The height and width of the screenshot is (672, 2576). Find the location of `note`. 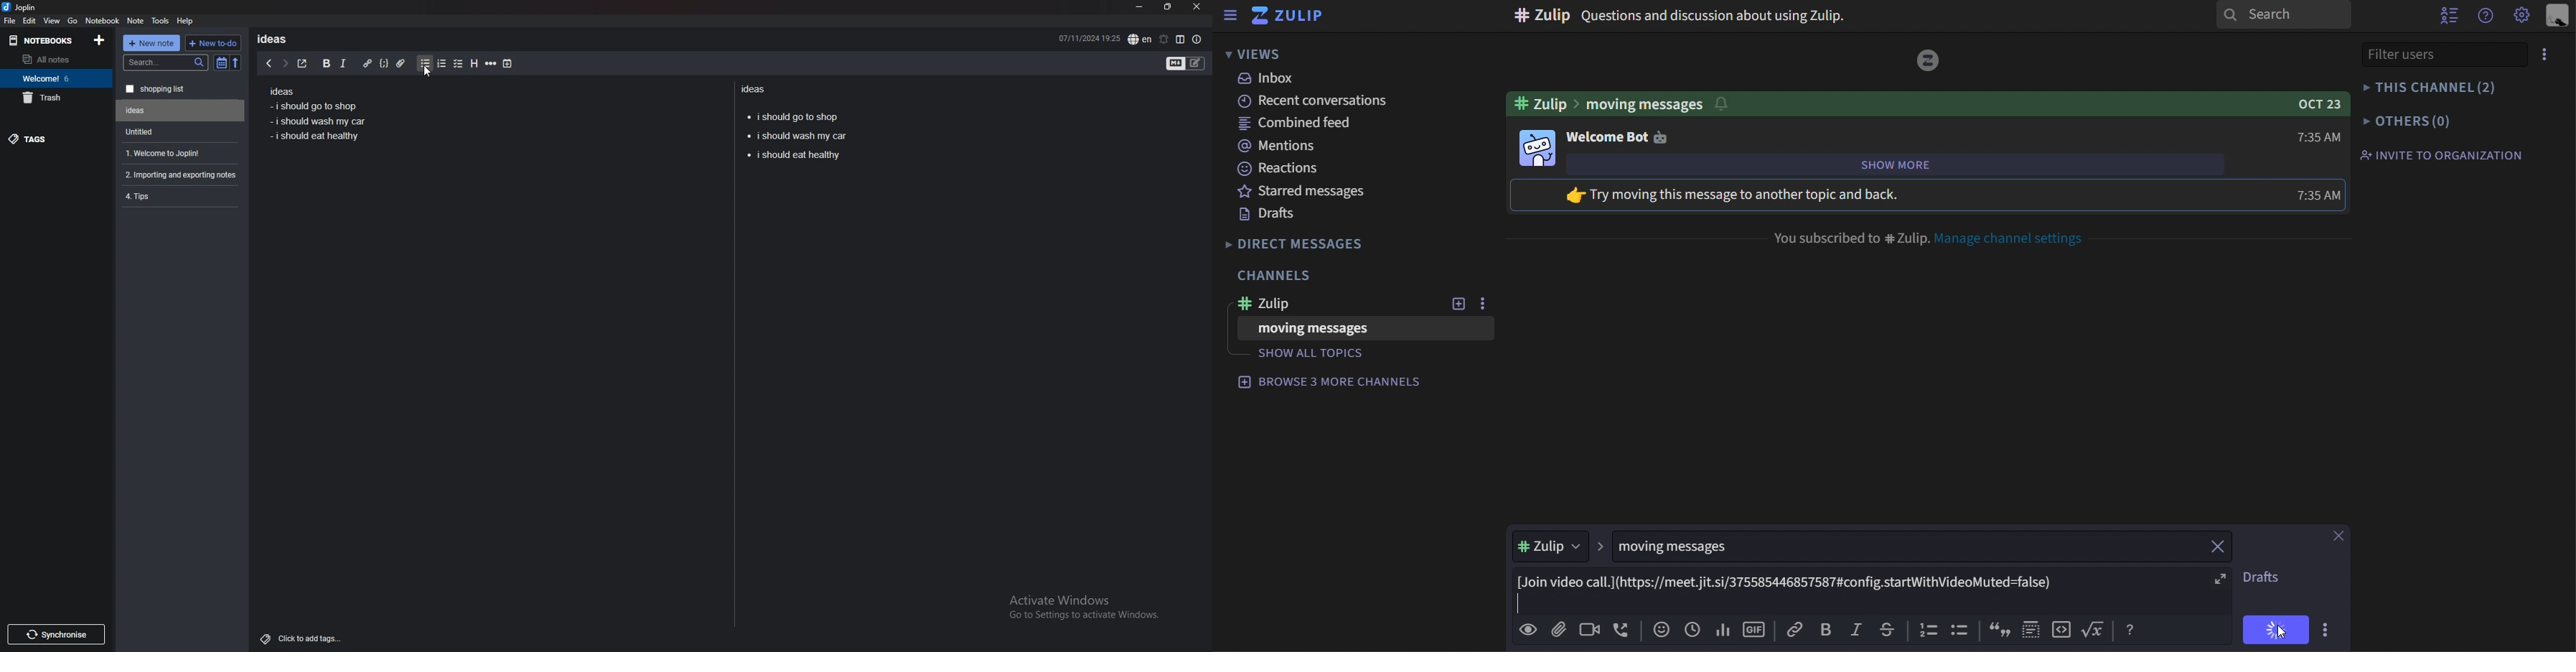

note is located at coordinates (136, 21).